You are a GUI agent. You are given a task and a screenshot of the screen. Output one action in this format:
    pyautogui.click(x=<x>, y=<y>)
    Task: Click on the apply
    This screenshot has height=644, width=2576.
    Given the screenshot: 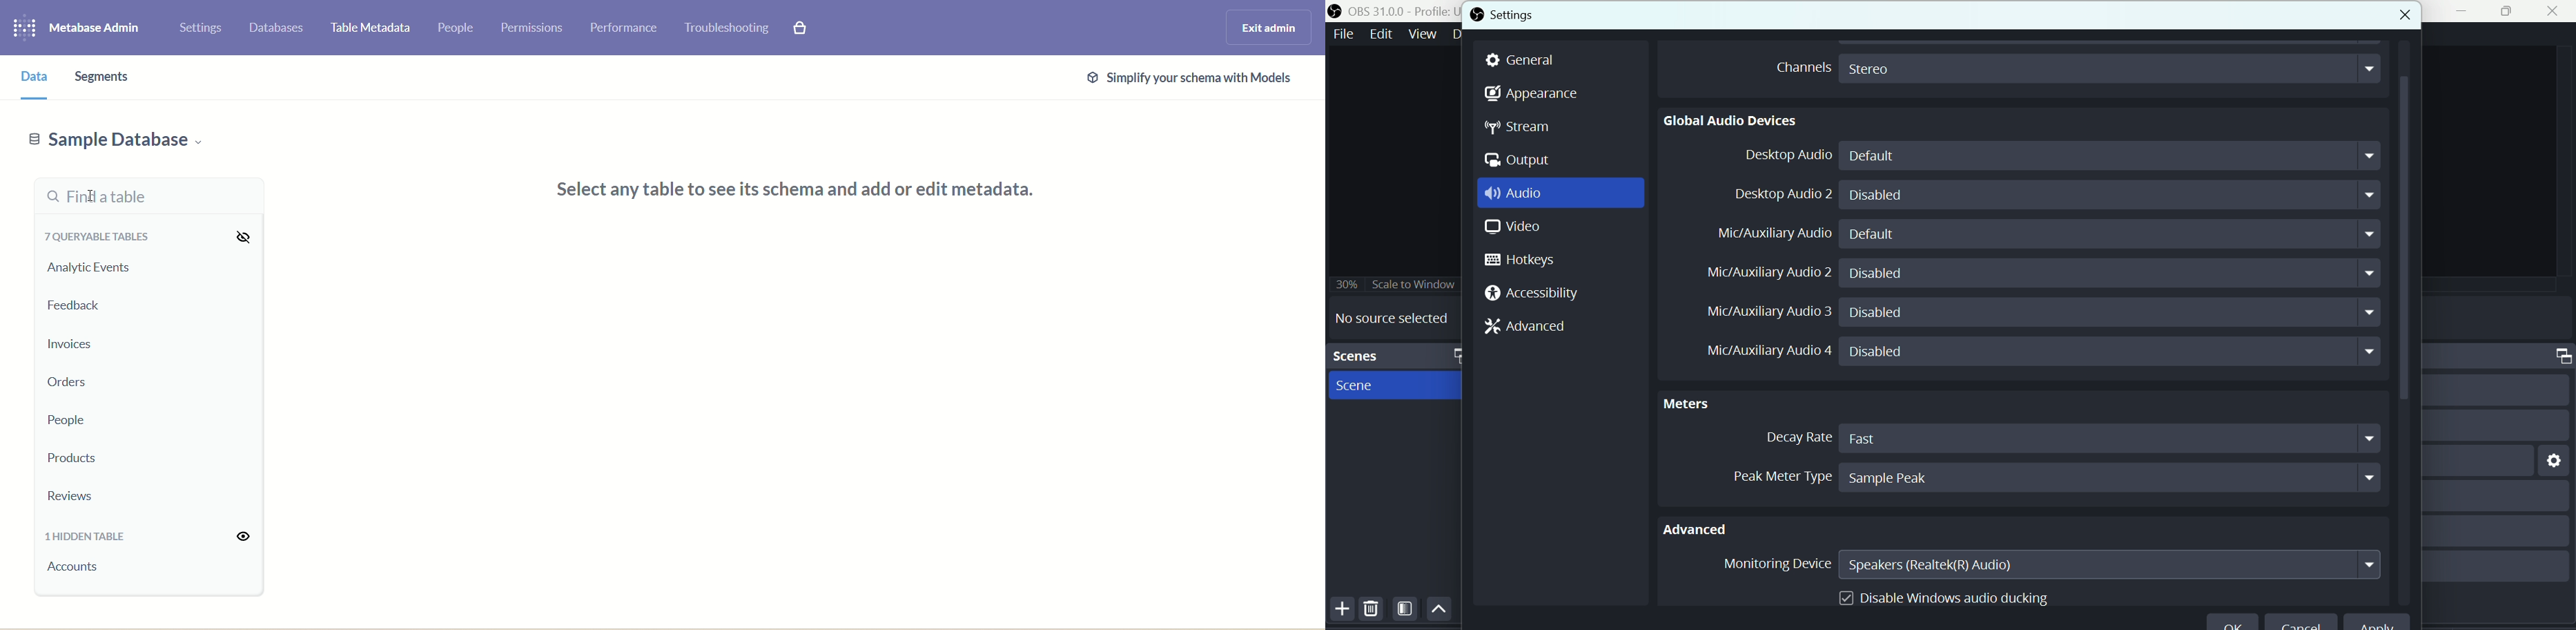 What is the action you would take?
    pyautogui.click(x=2385, y=623)
    